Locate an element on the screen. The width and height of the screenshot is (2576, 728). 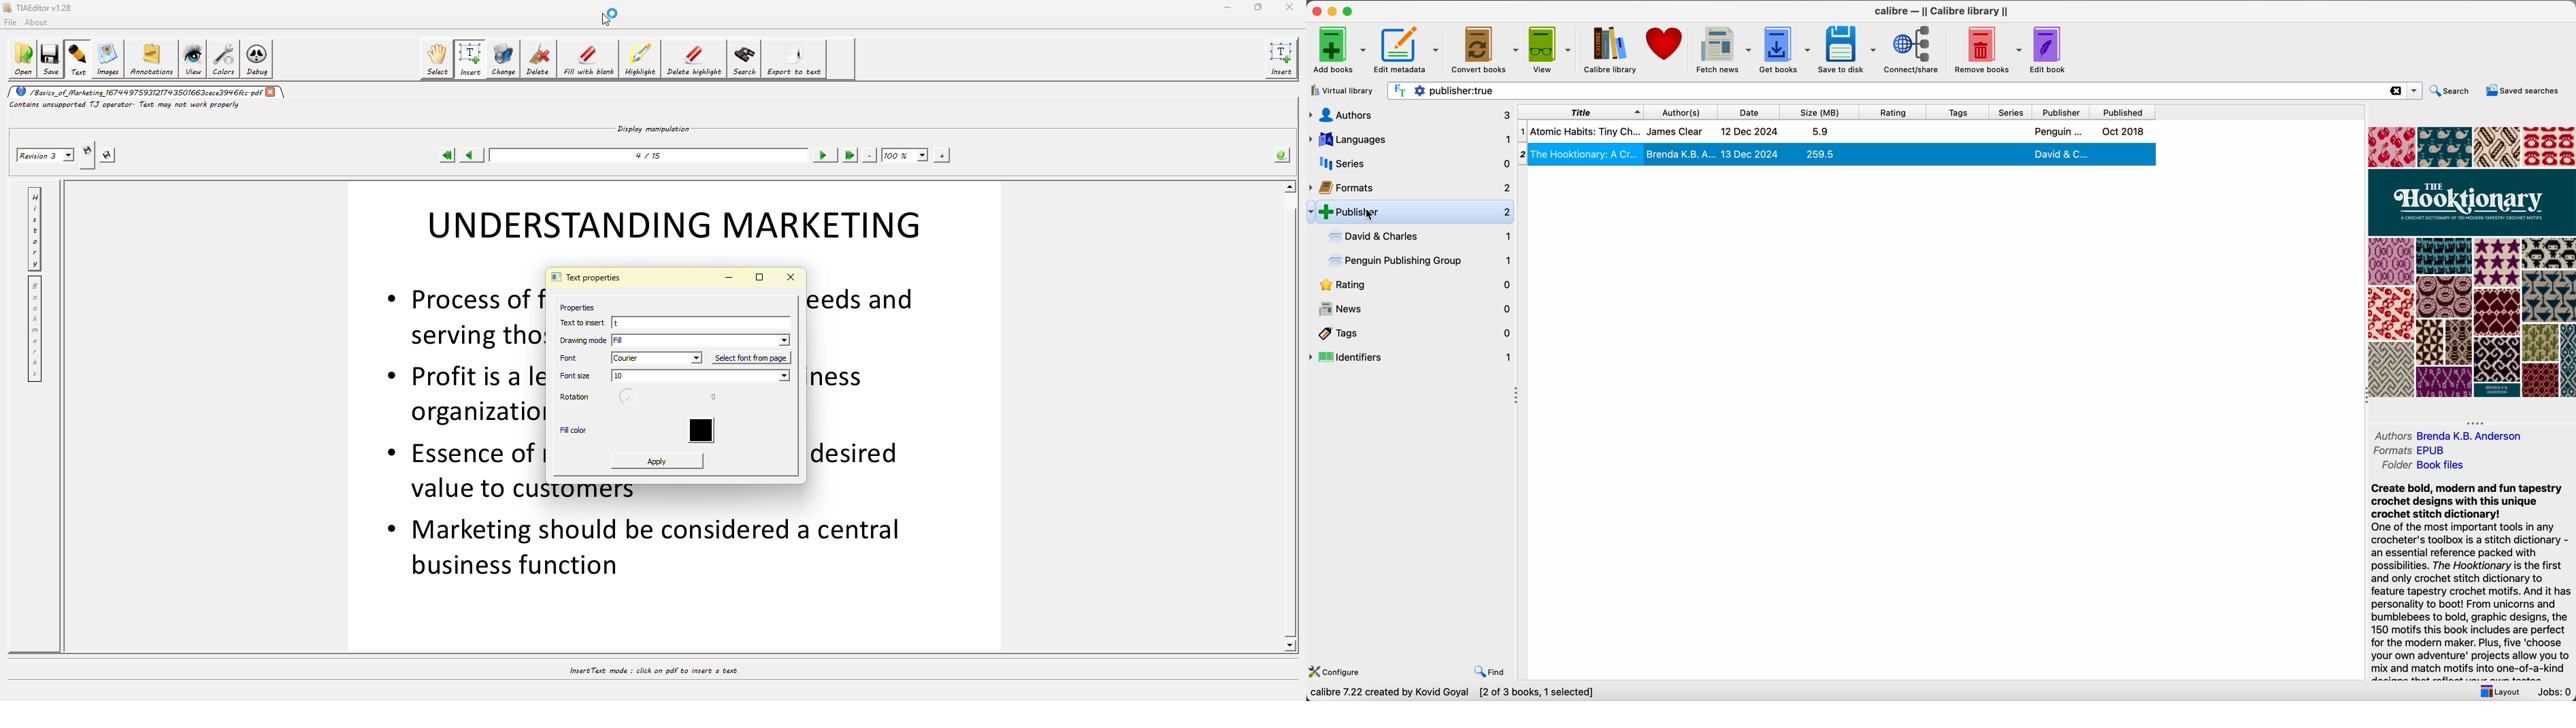
remove books is located at coordinates (1989, 49).